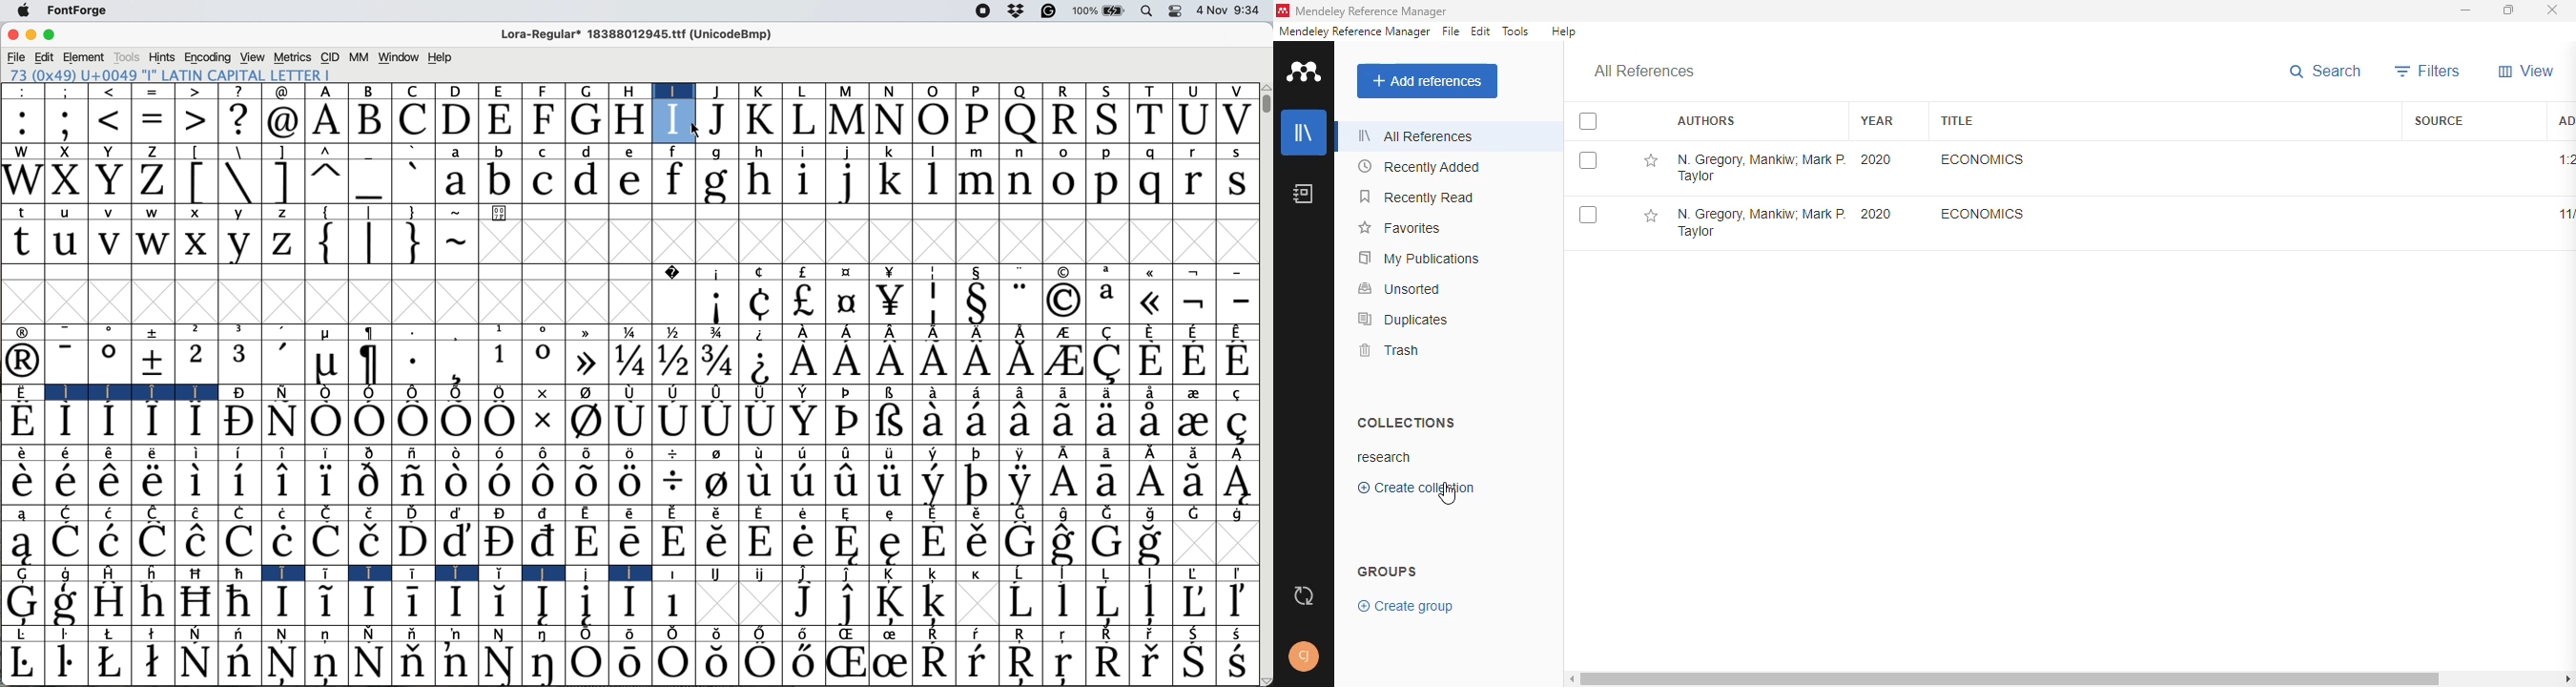 This screenshot has width=2576, height=700. Describe the element at coordinates (890, 482) in the screenshot. I see `Symbol` at that location.